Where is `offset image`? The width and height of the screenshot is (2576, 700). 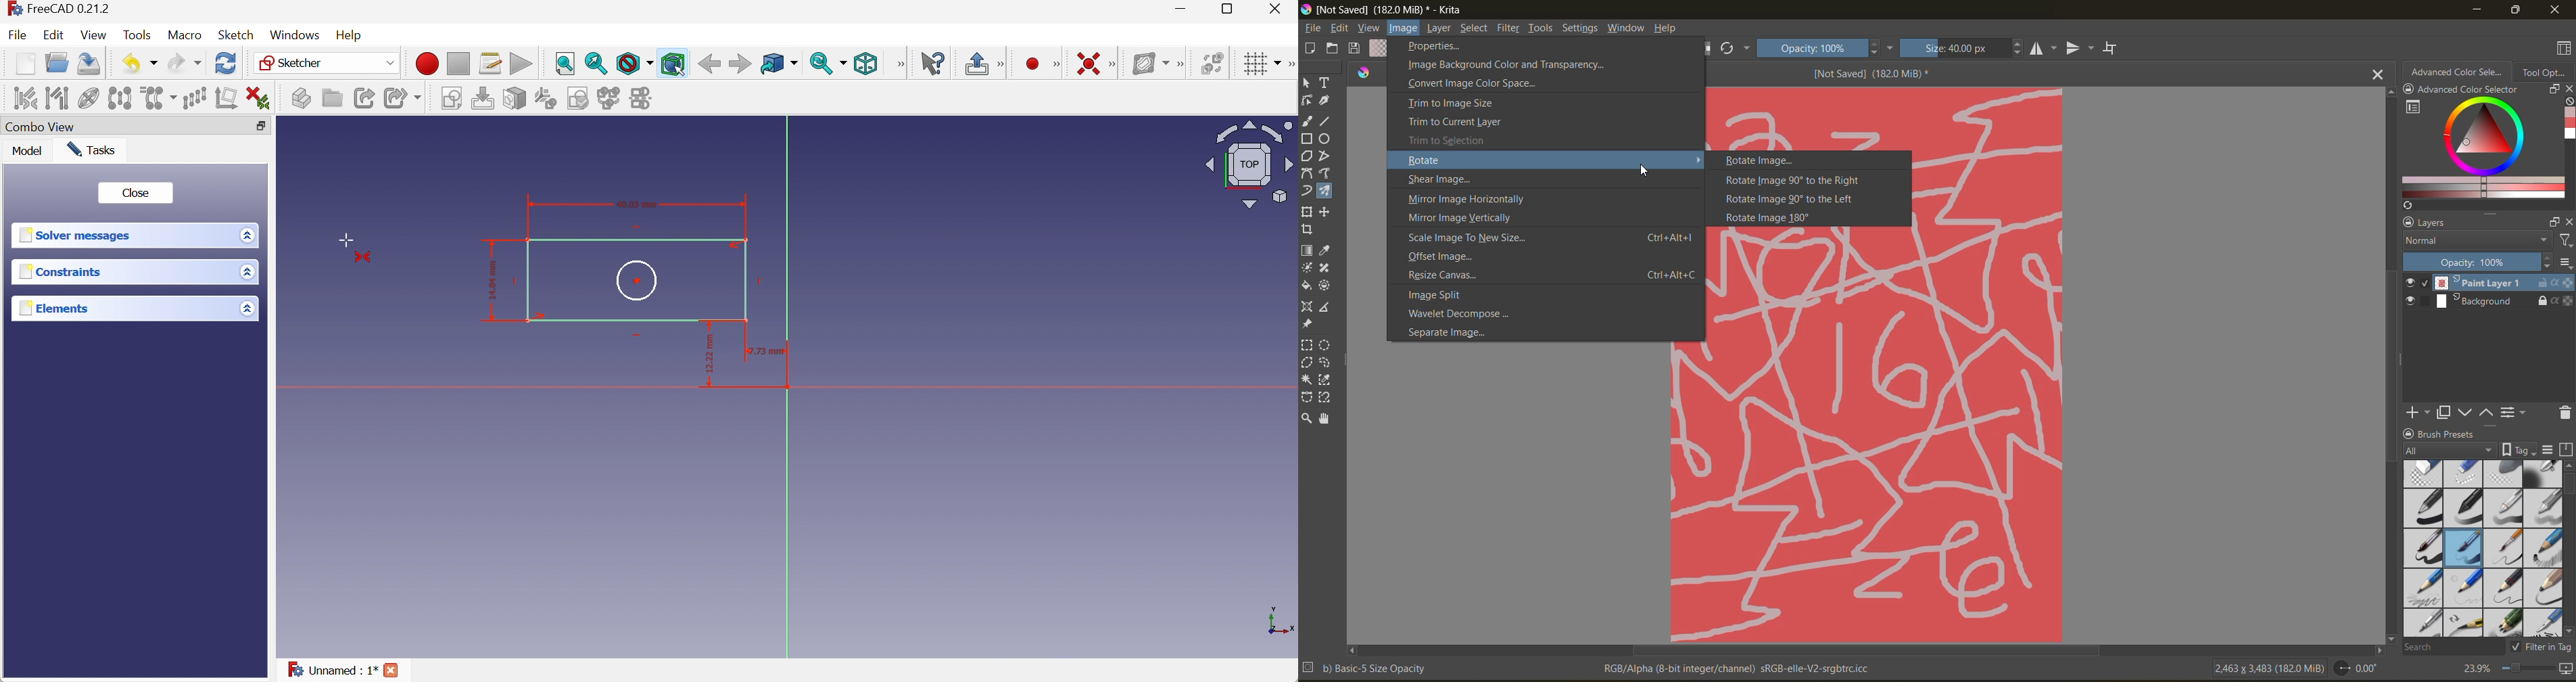 offset image is located at coordinates (1454, 257).